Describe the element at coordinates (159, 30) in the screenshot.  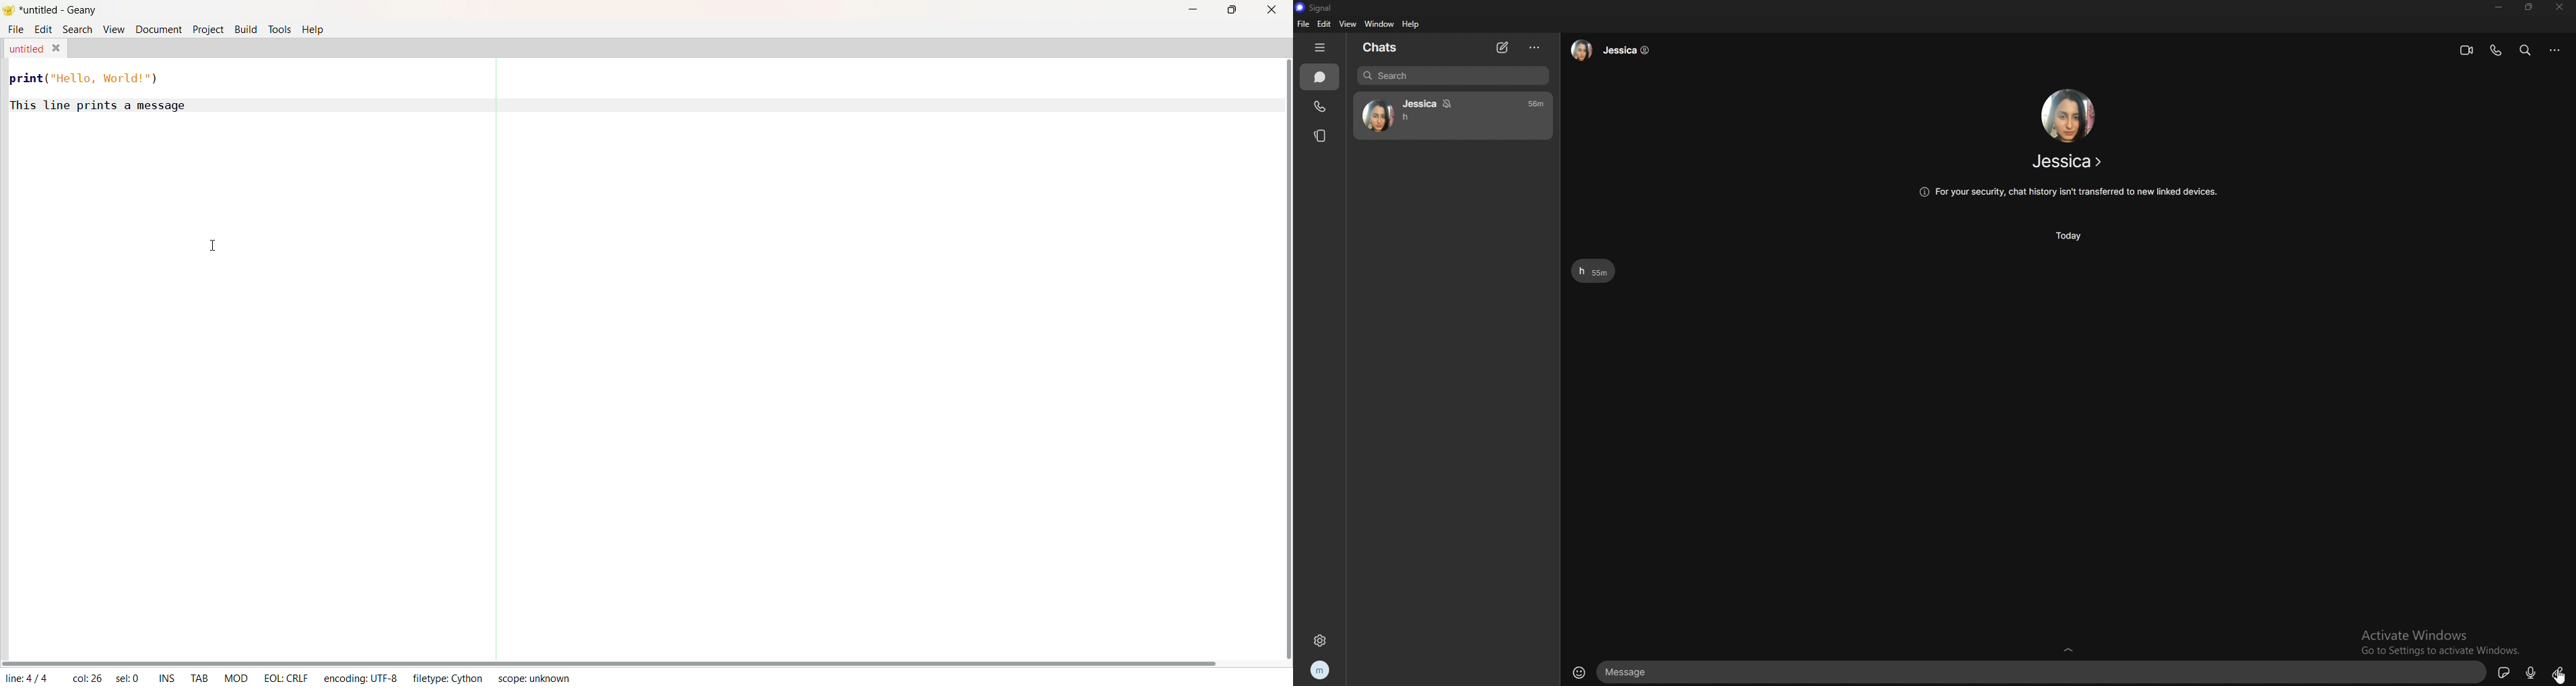
I see `Document` at that location.